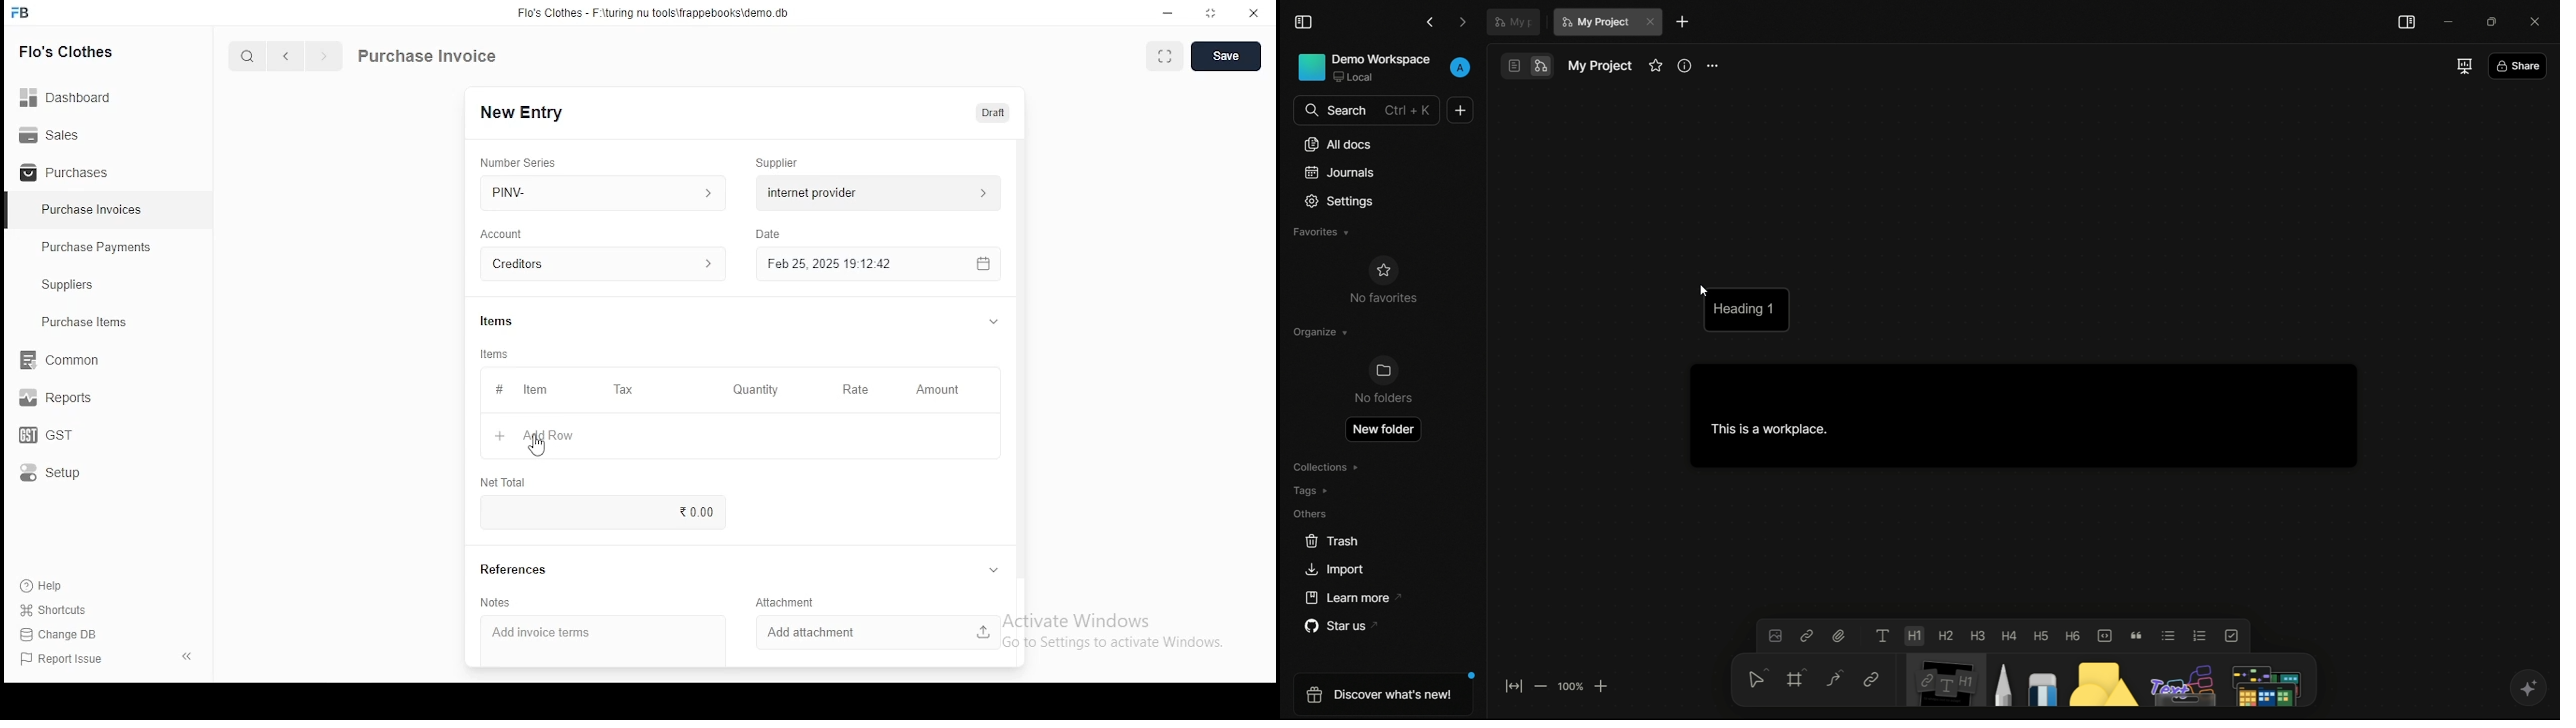  Describe the element at coordinates (95, 210) in the screenshot. I see `Purchase Invoices` at that location.